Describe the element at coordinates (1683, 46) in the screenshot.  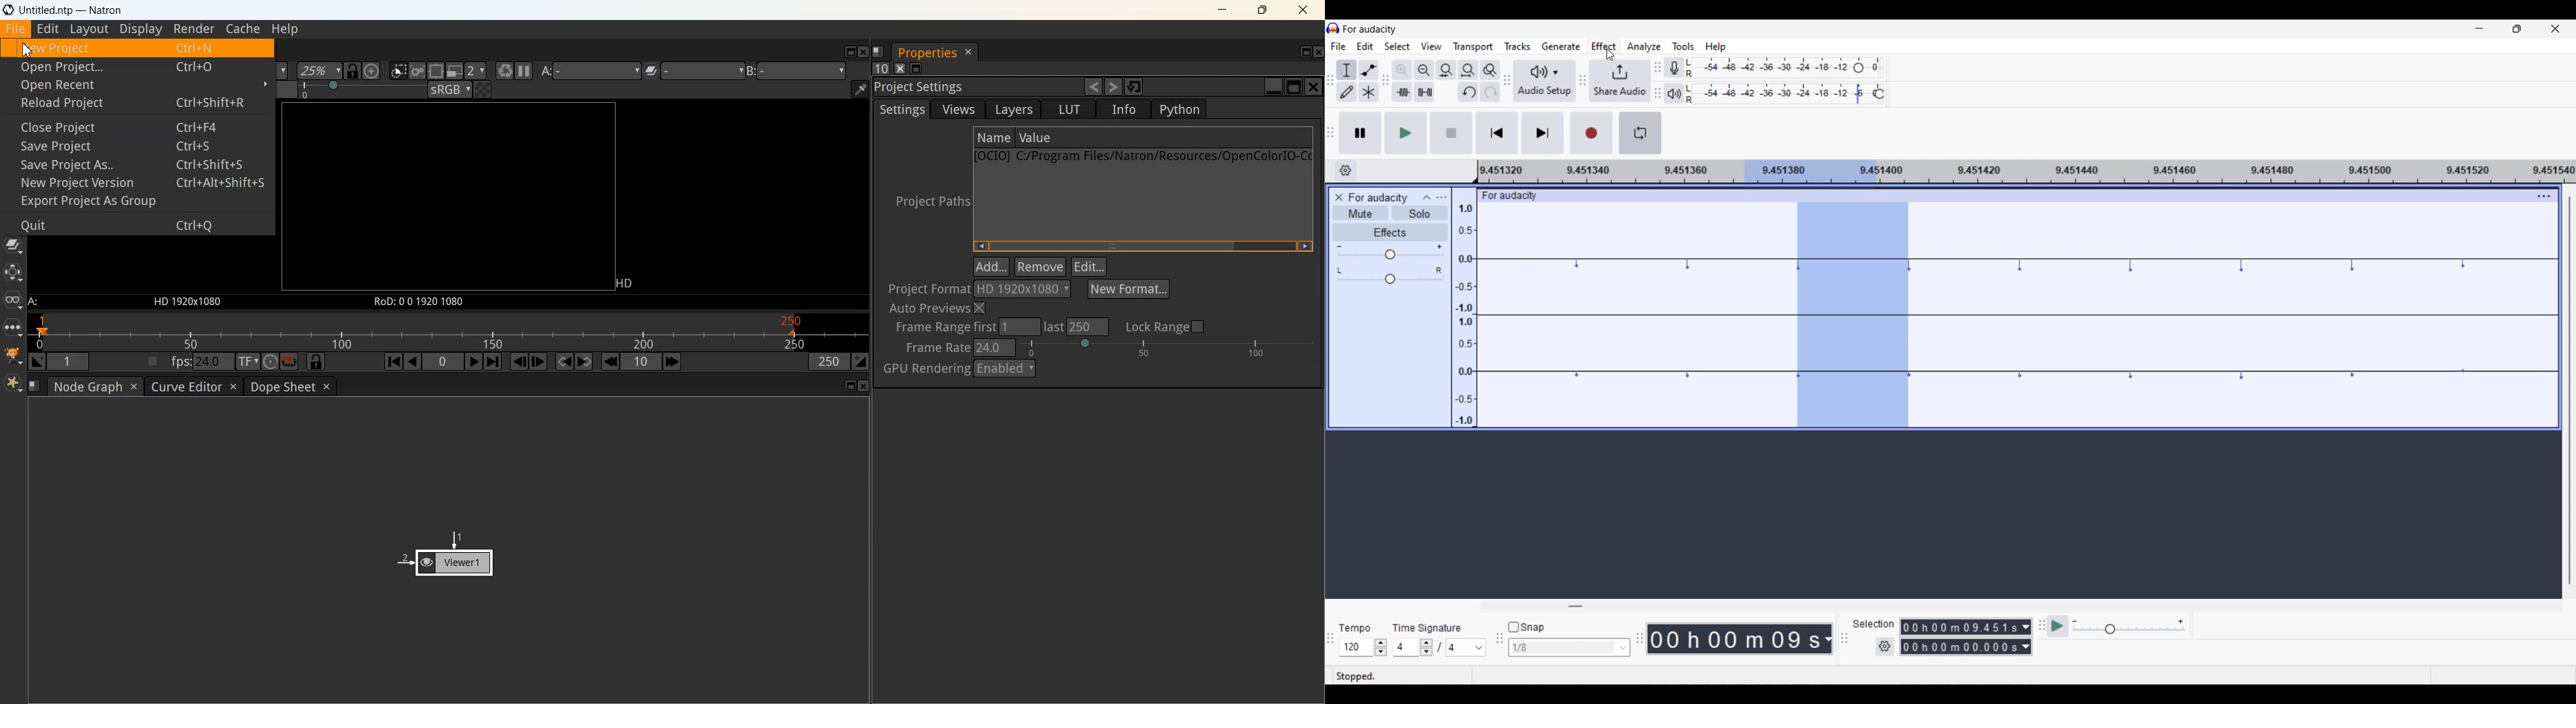
I see `Tools menu` at that location.